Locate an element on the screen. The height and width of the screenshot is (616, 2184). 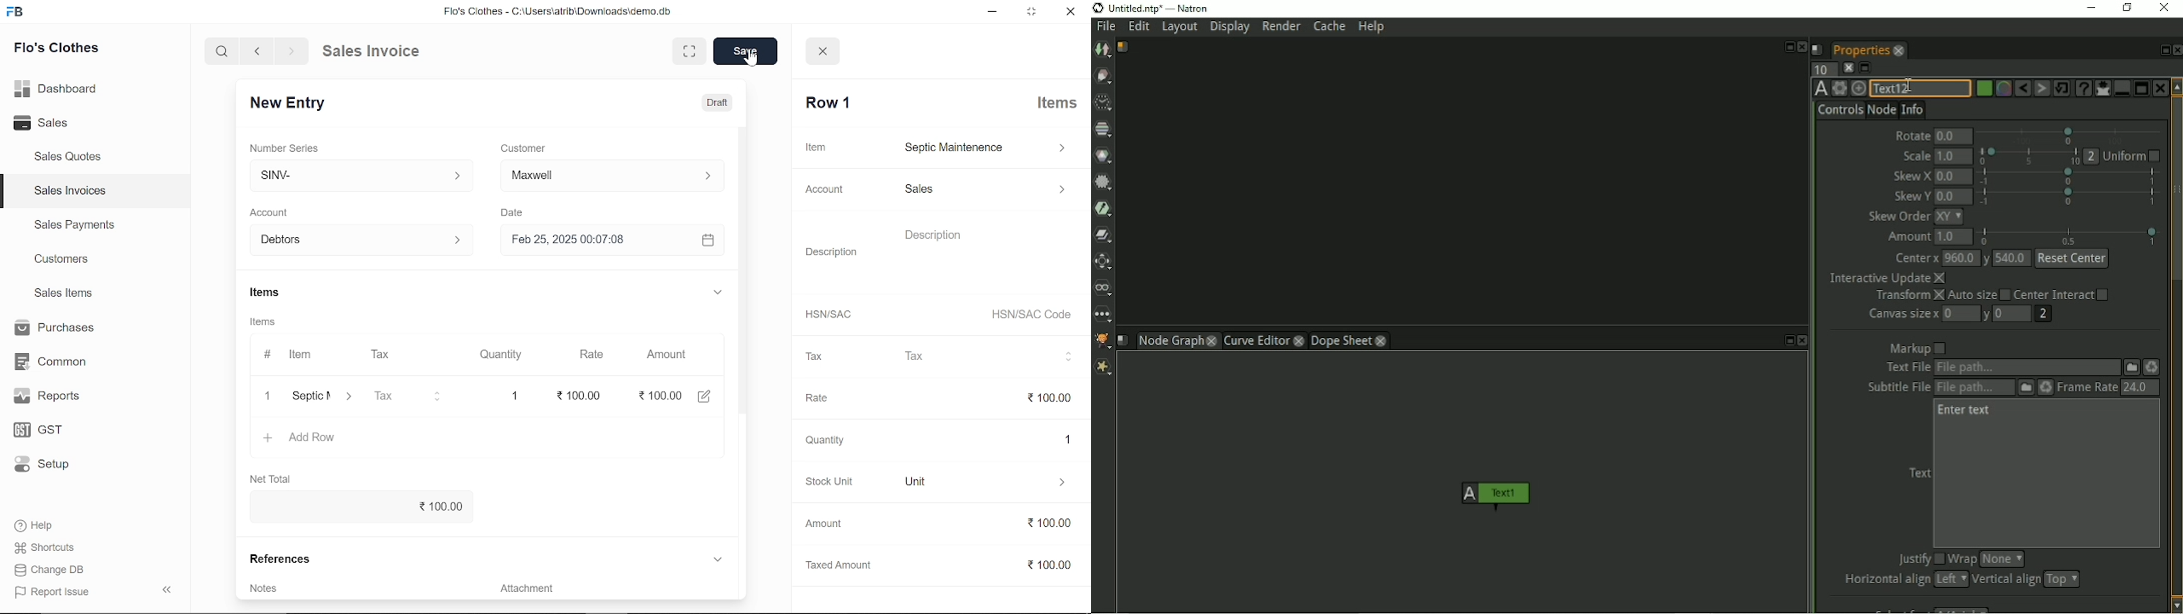
Transform is located at coordinates (1105, 262).